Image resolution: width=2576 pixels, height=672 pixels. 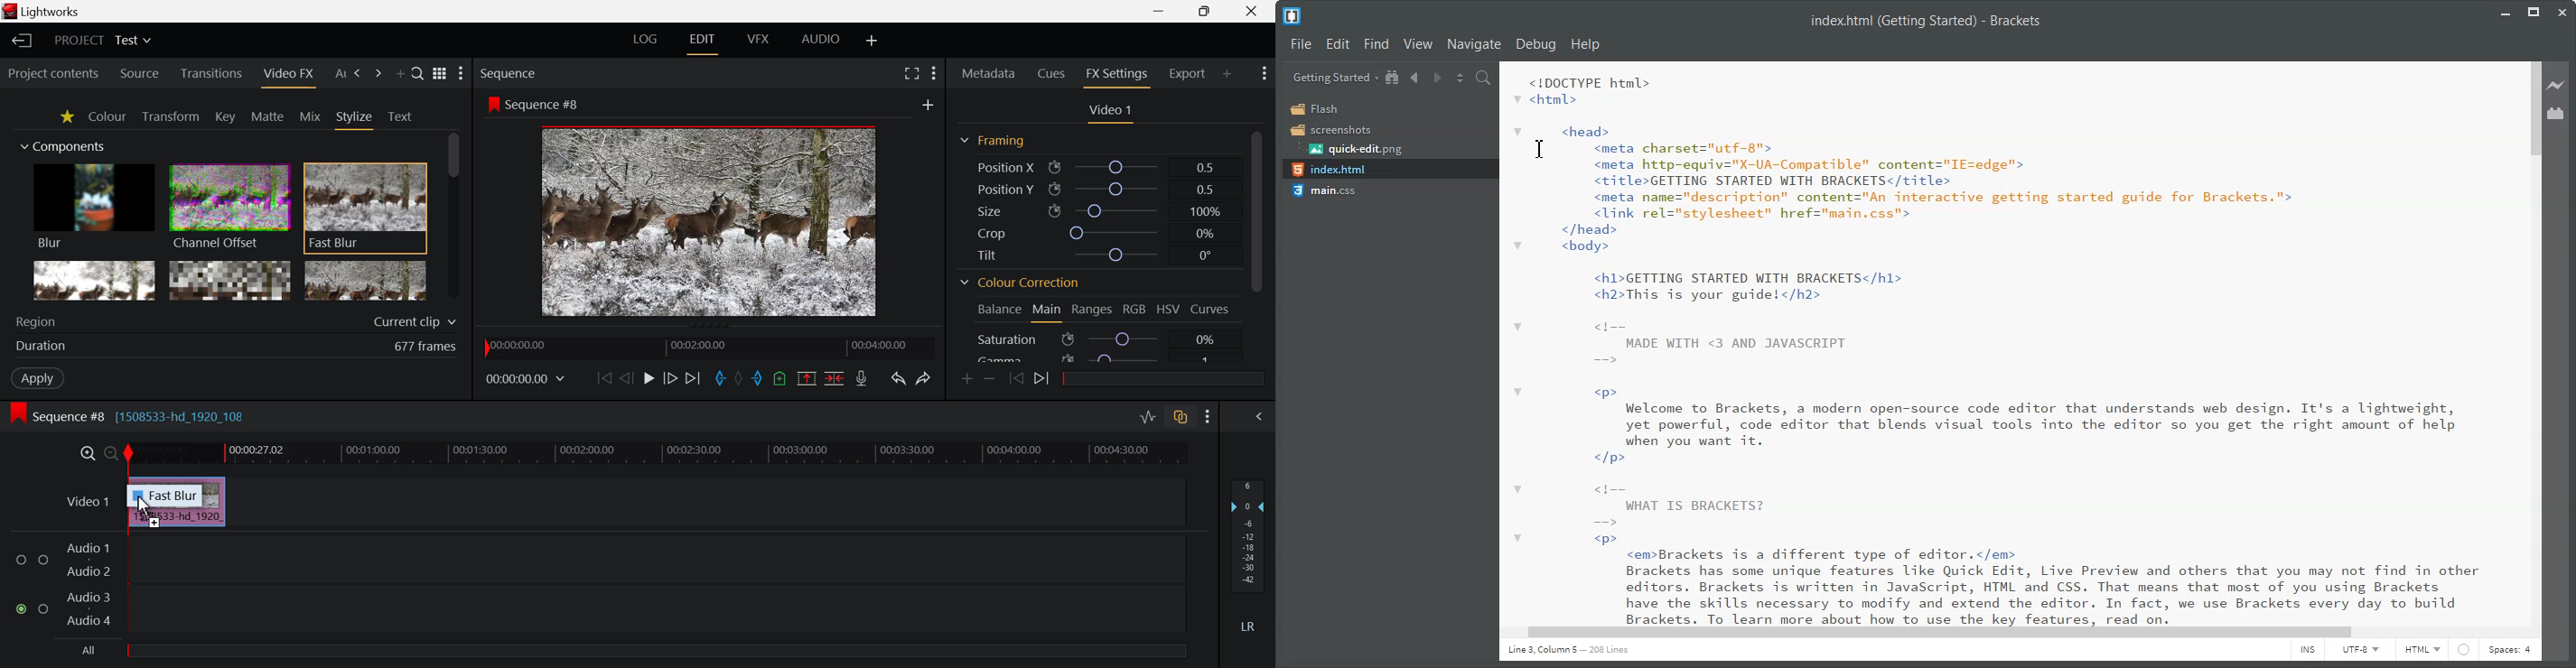 What do you see at coordinates (694, 379) in the screenshot?
I see `To End` at bounding box center [694, 379].